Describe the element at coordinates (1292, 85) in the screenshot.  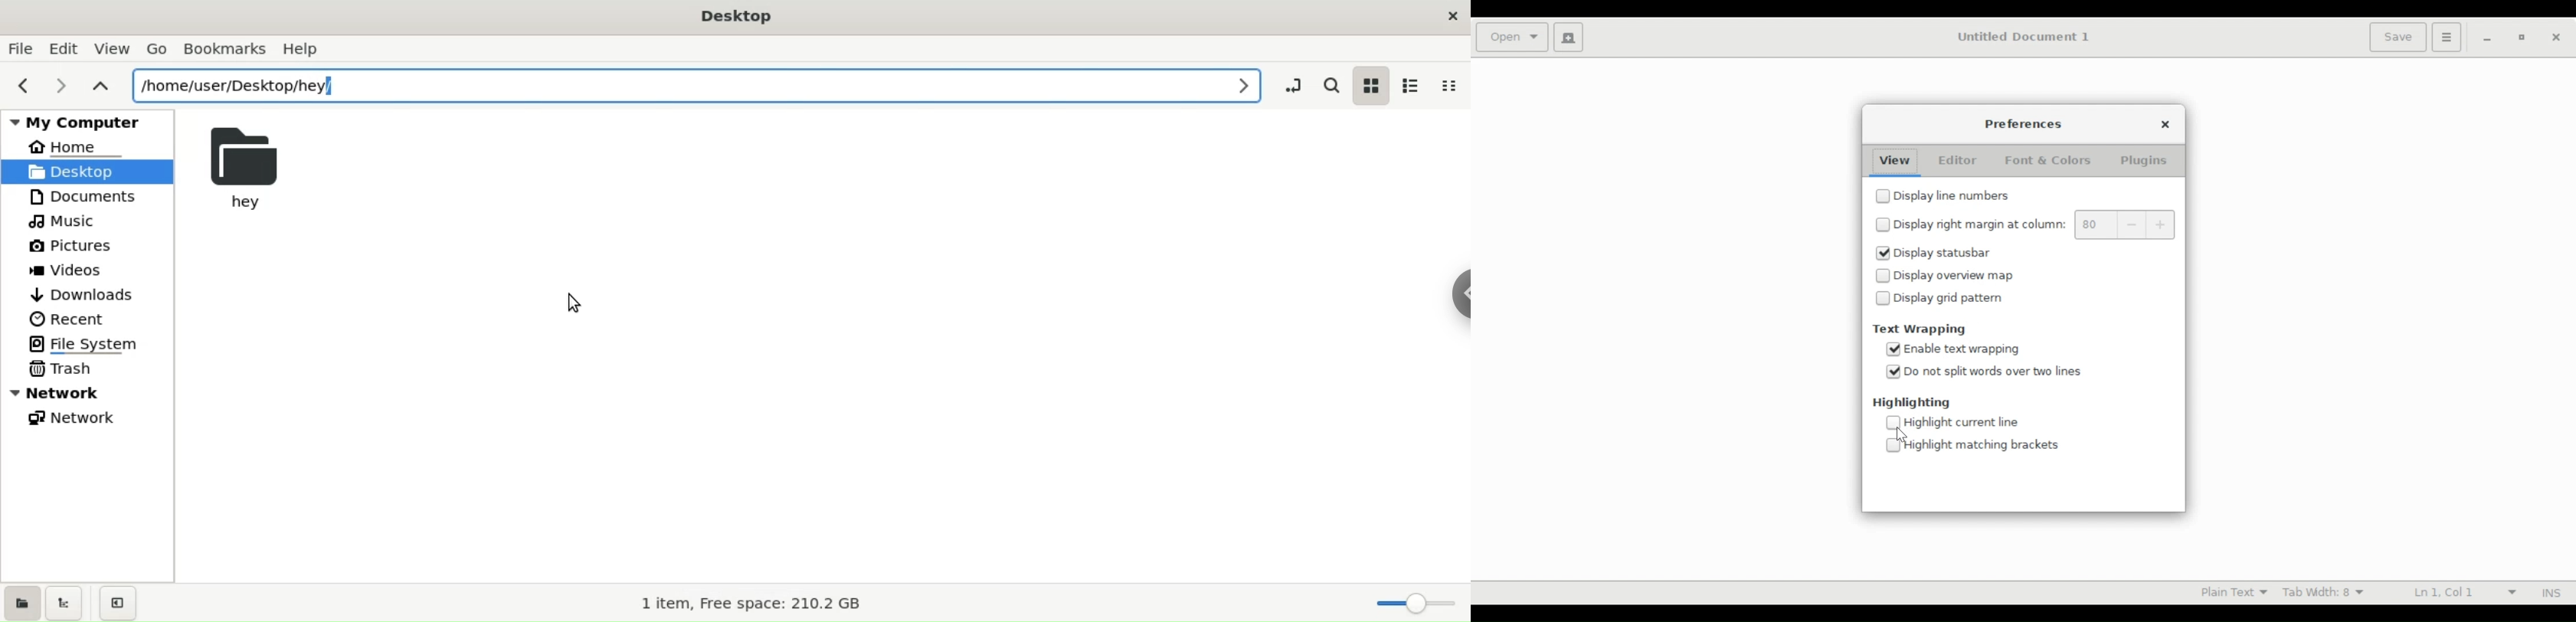
I see `toggle location entry` at that location.